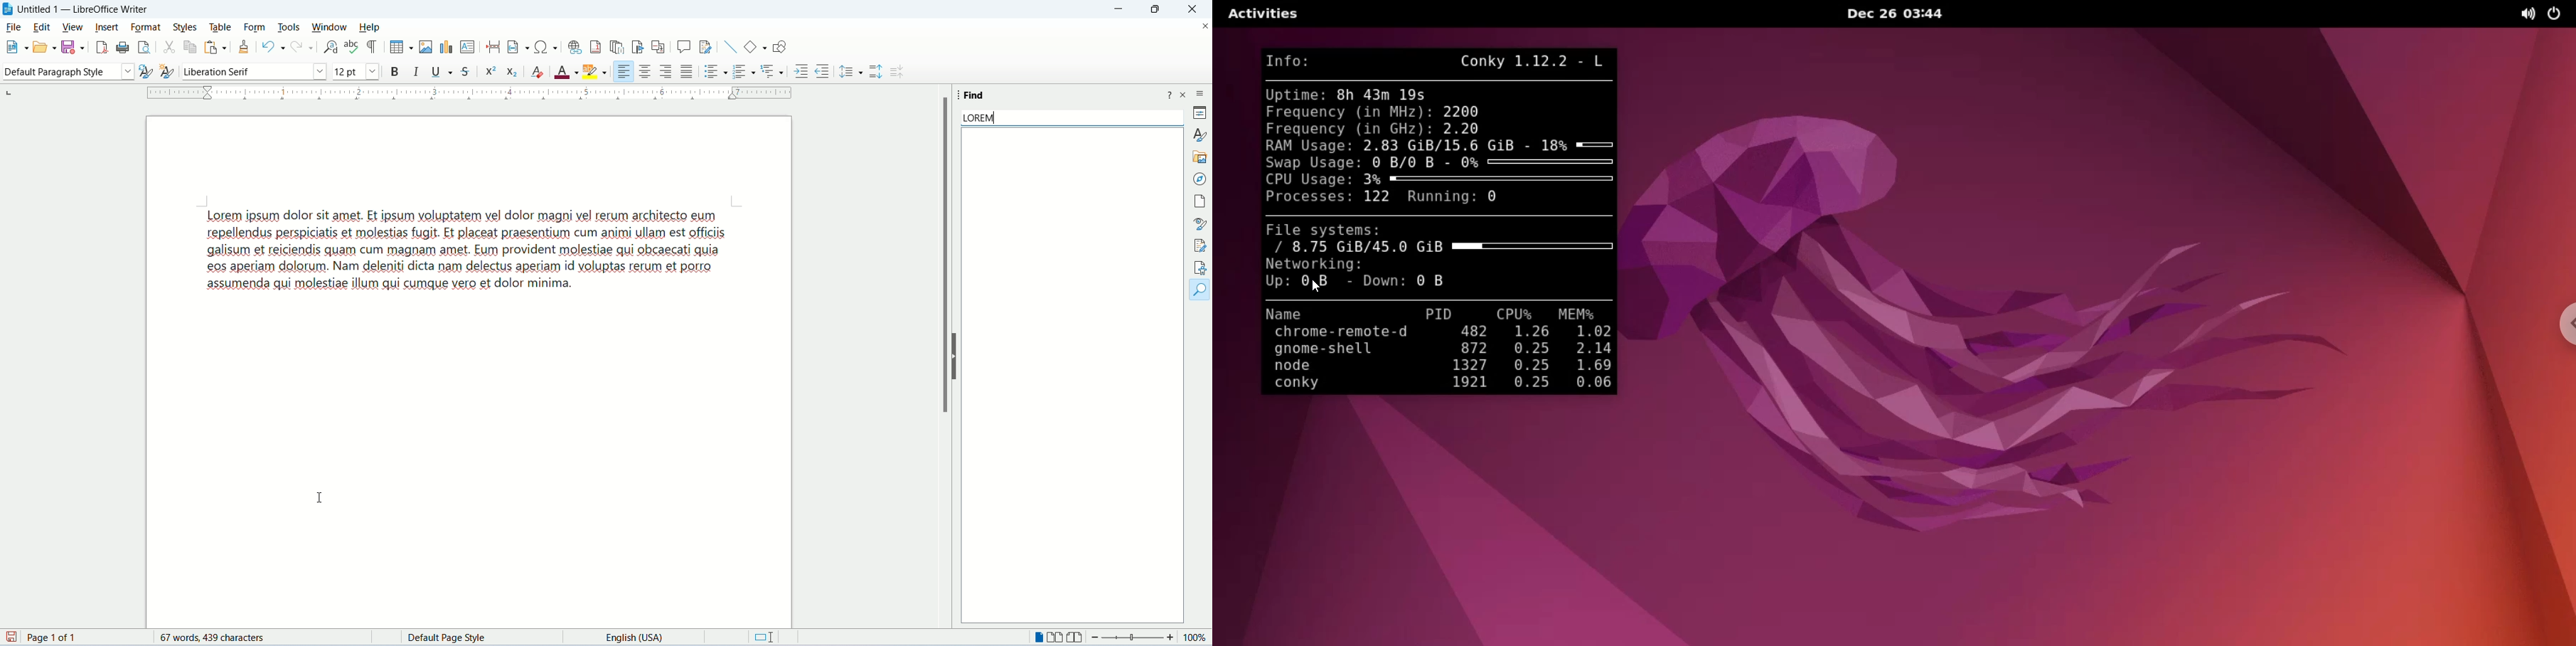 Image resolution: width=2576 pixels, height=672 pixels. I want to click on set line spacing, so click(852, 71).